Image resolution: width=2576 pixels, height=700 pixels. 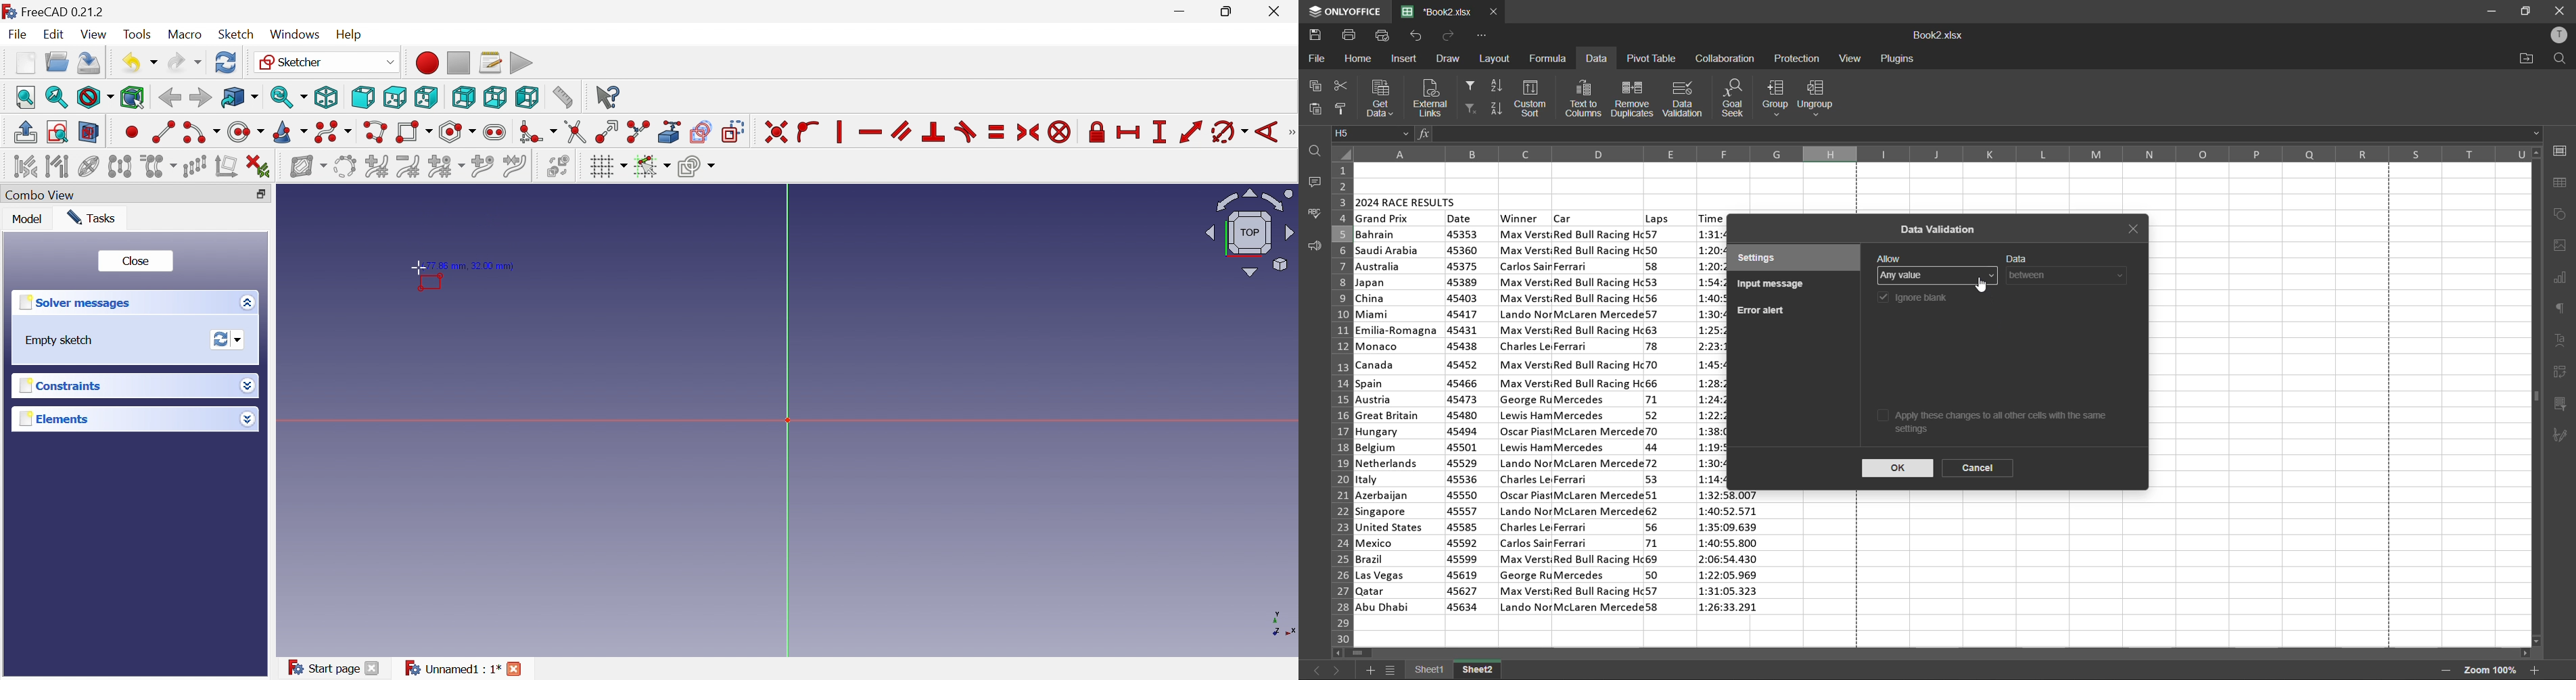 What do you see at coordinates (2561, 373) in the screenshot?
I see `pivot table` at bounding box center [2561, 373].